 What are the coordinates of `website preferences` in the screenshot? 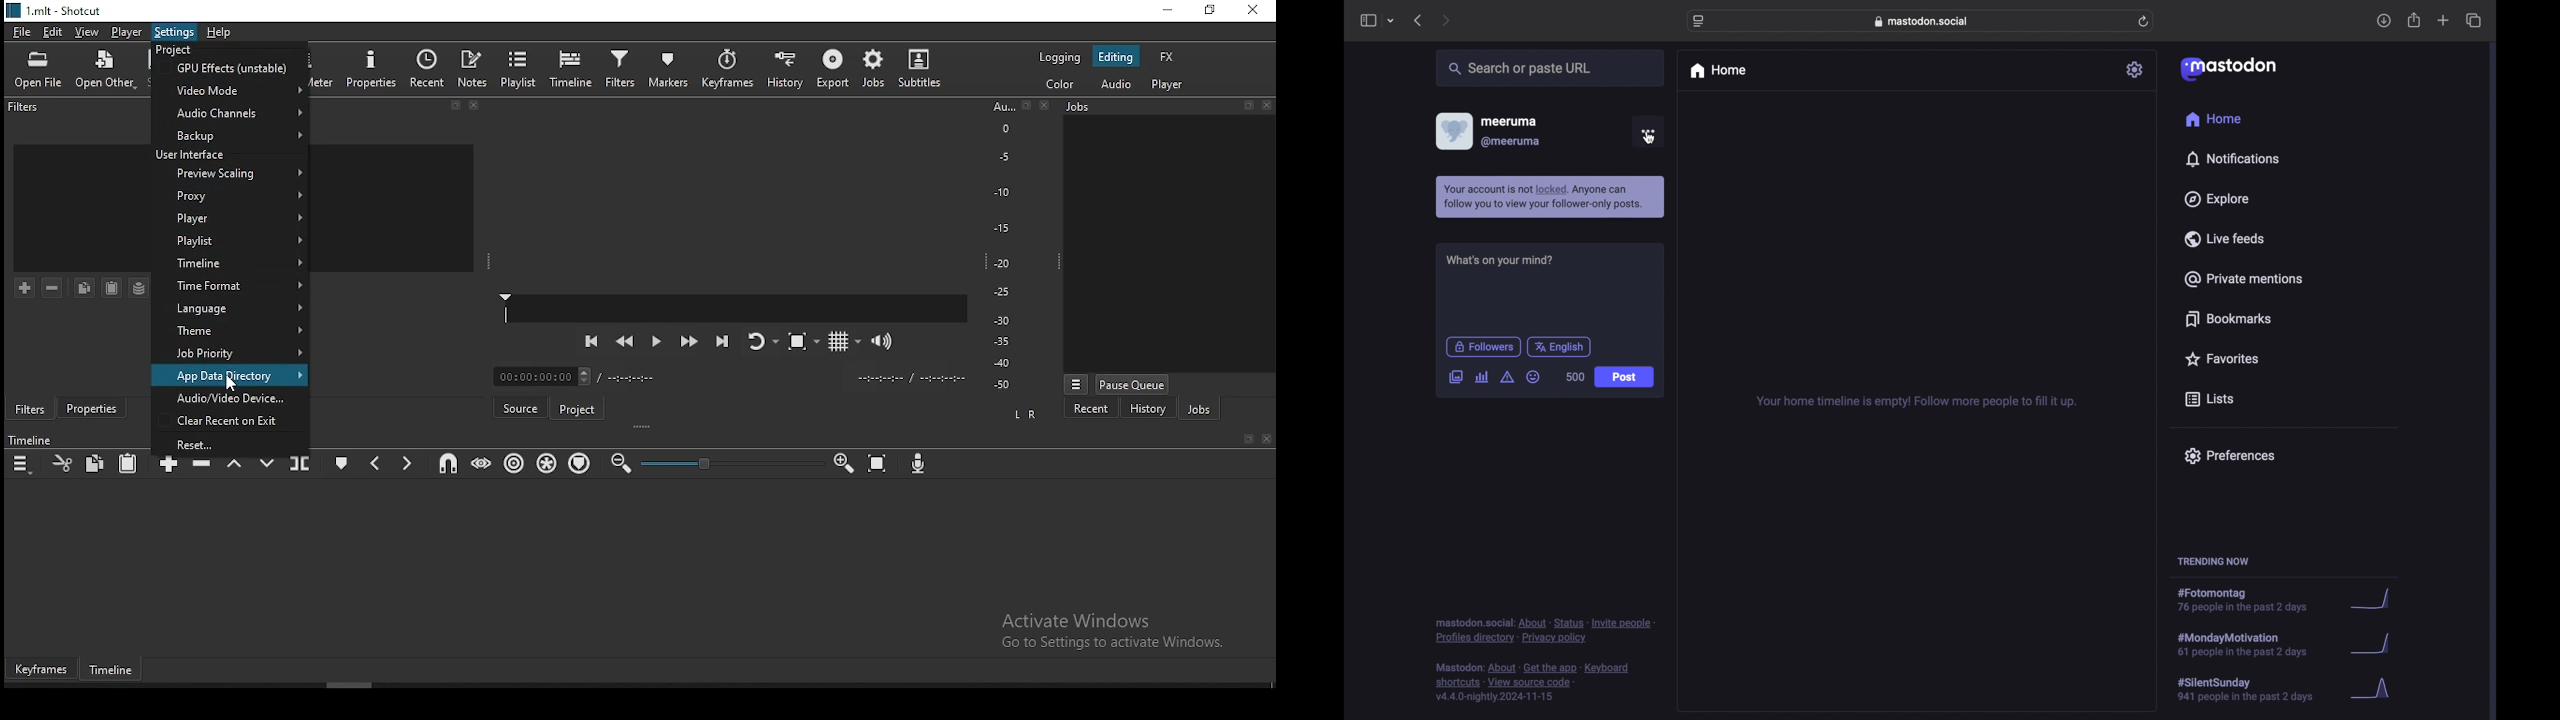 It's located at (1697, 22).